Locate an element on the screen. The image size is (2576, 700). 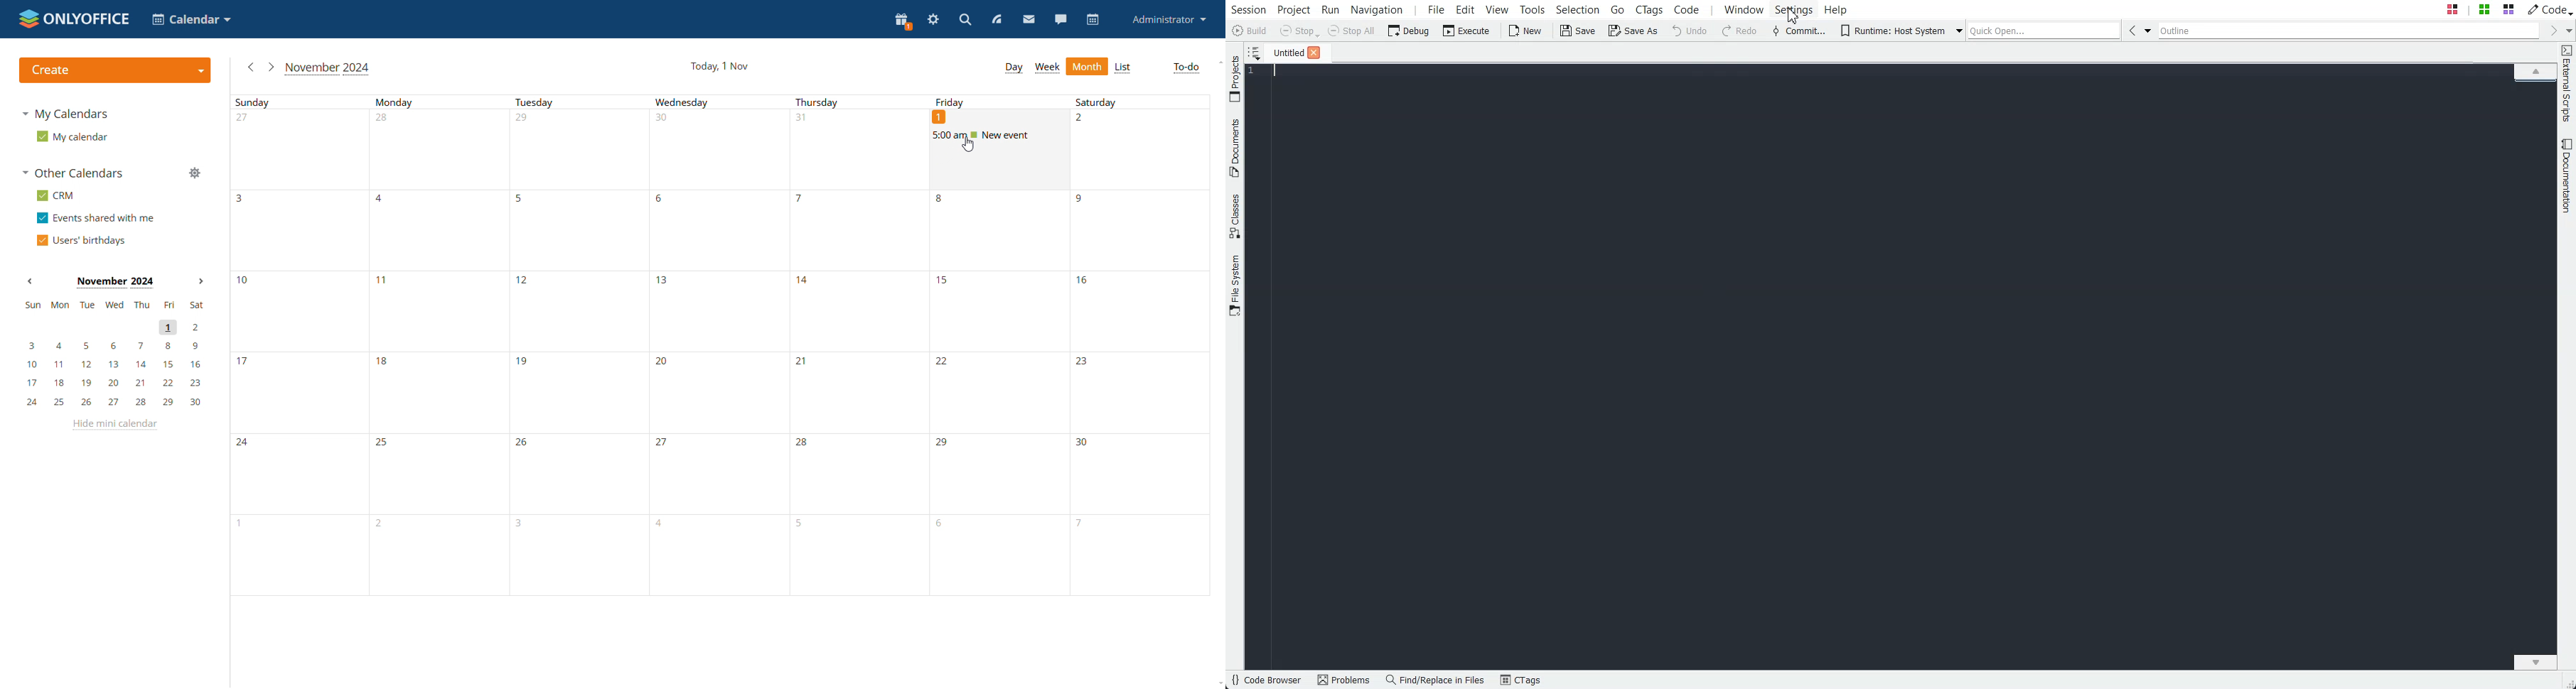
crm is located at coordinates (59, 196).